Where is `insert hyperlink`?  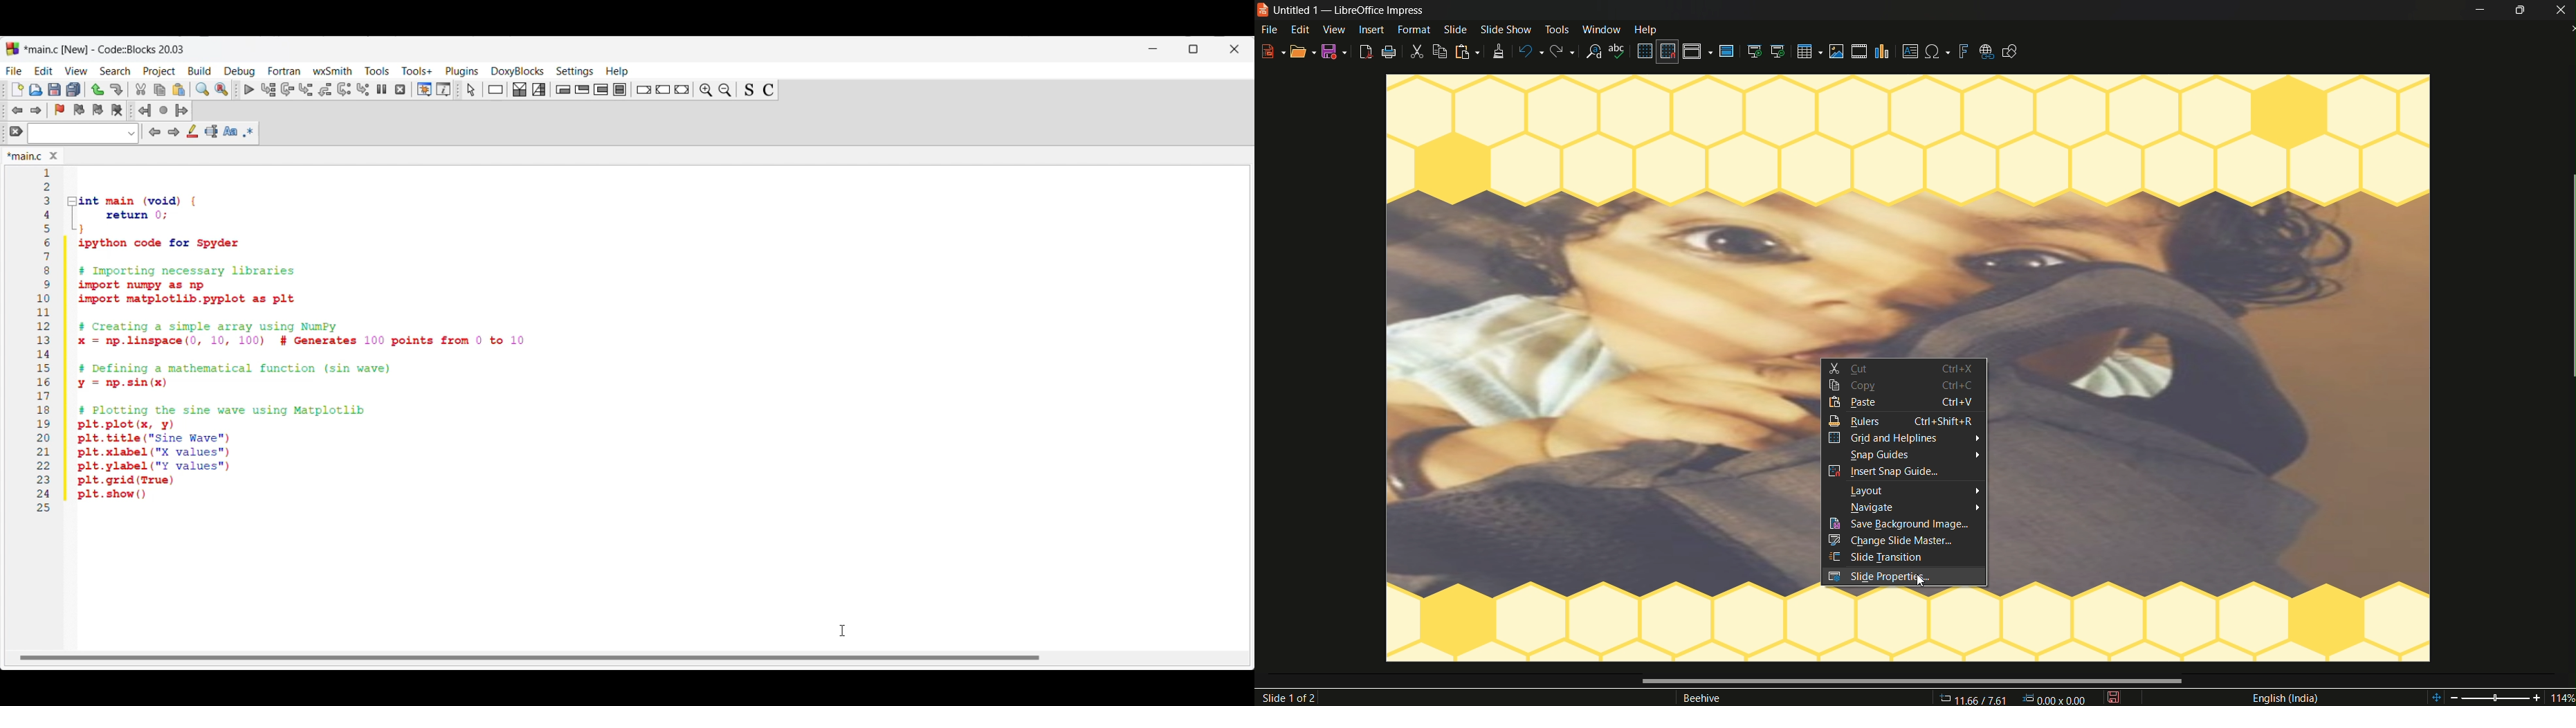
insert hyperlink is located at coordinates (1986, 52).